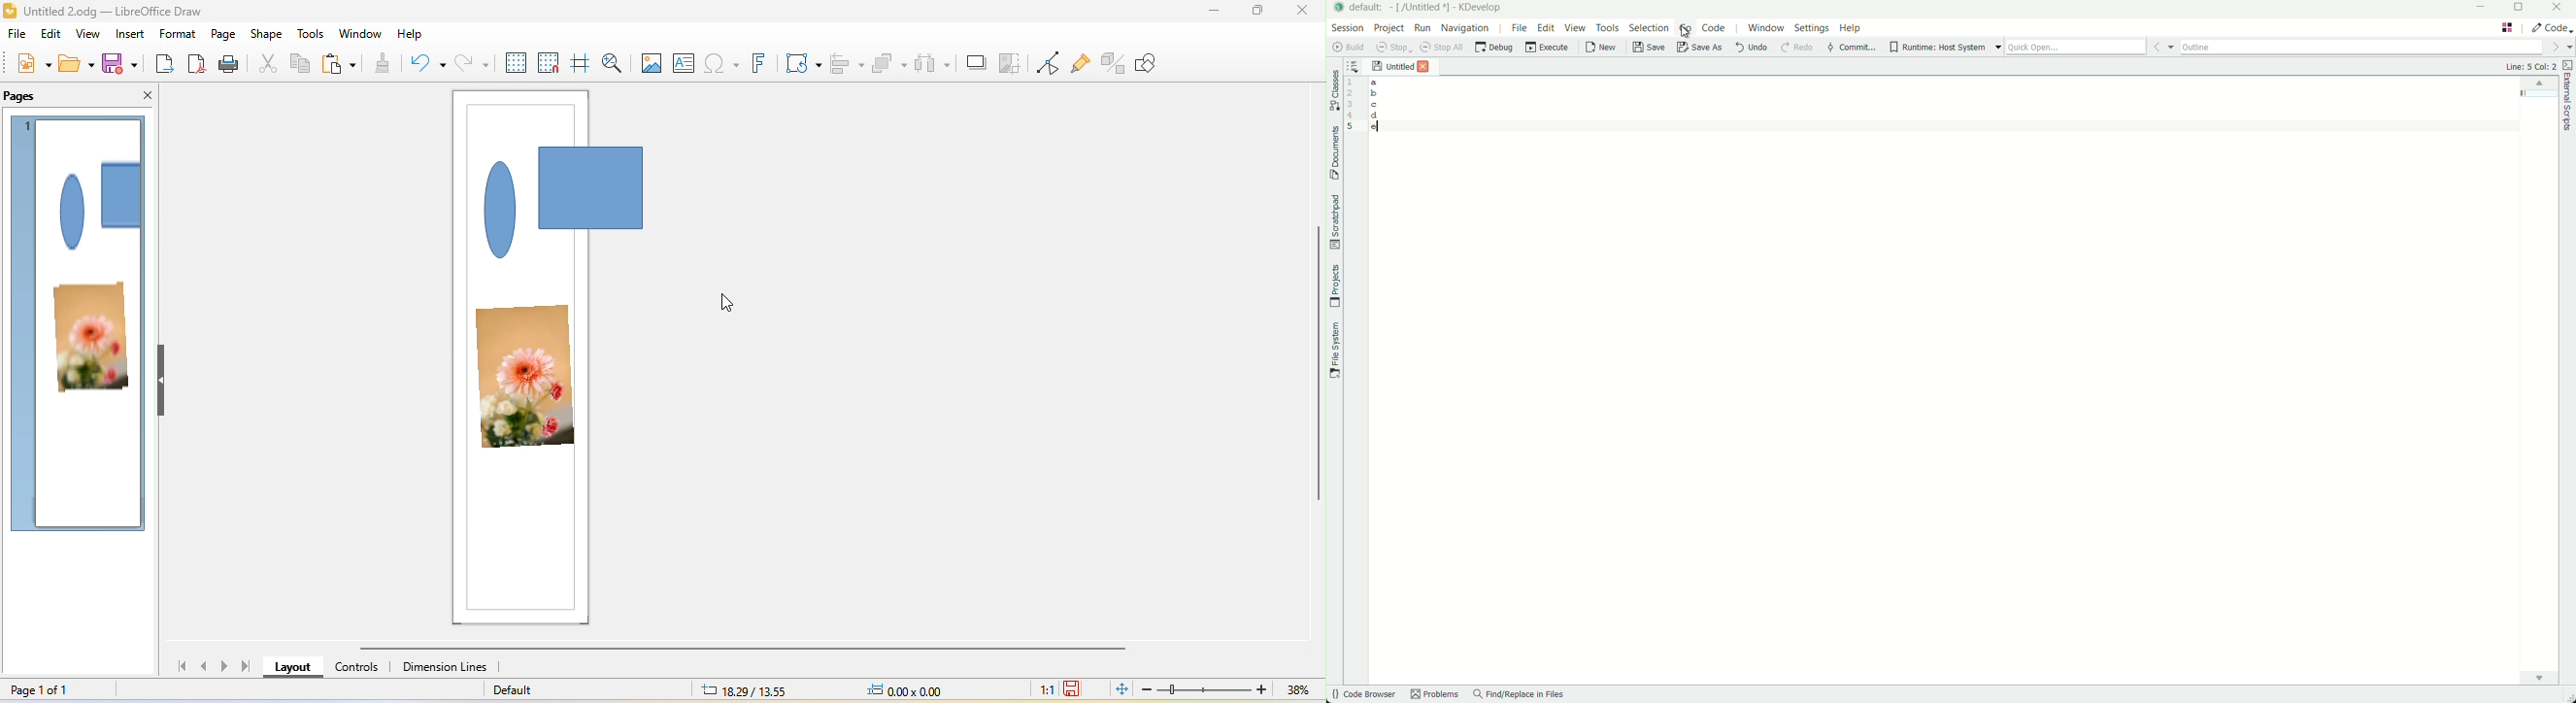  What do you see at coordinates (143, 96) in the screenshot?
I see `close` at bounding box center [143, 96].